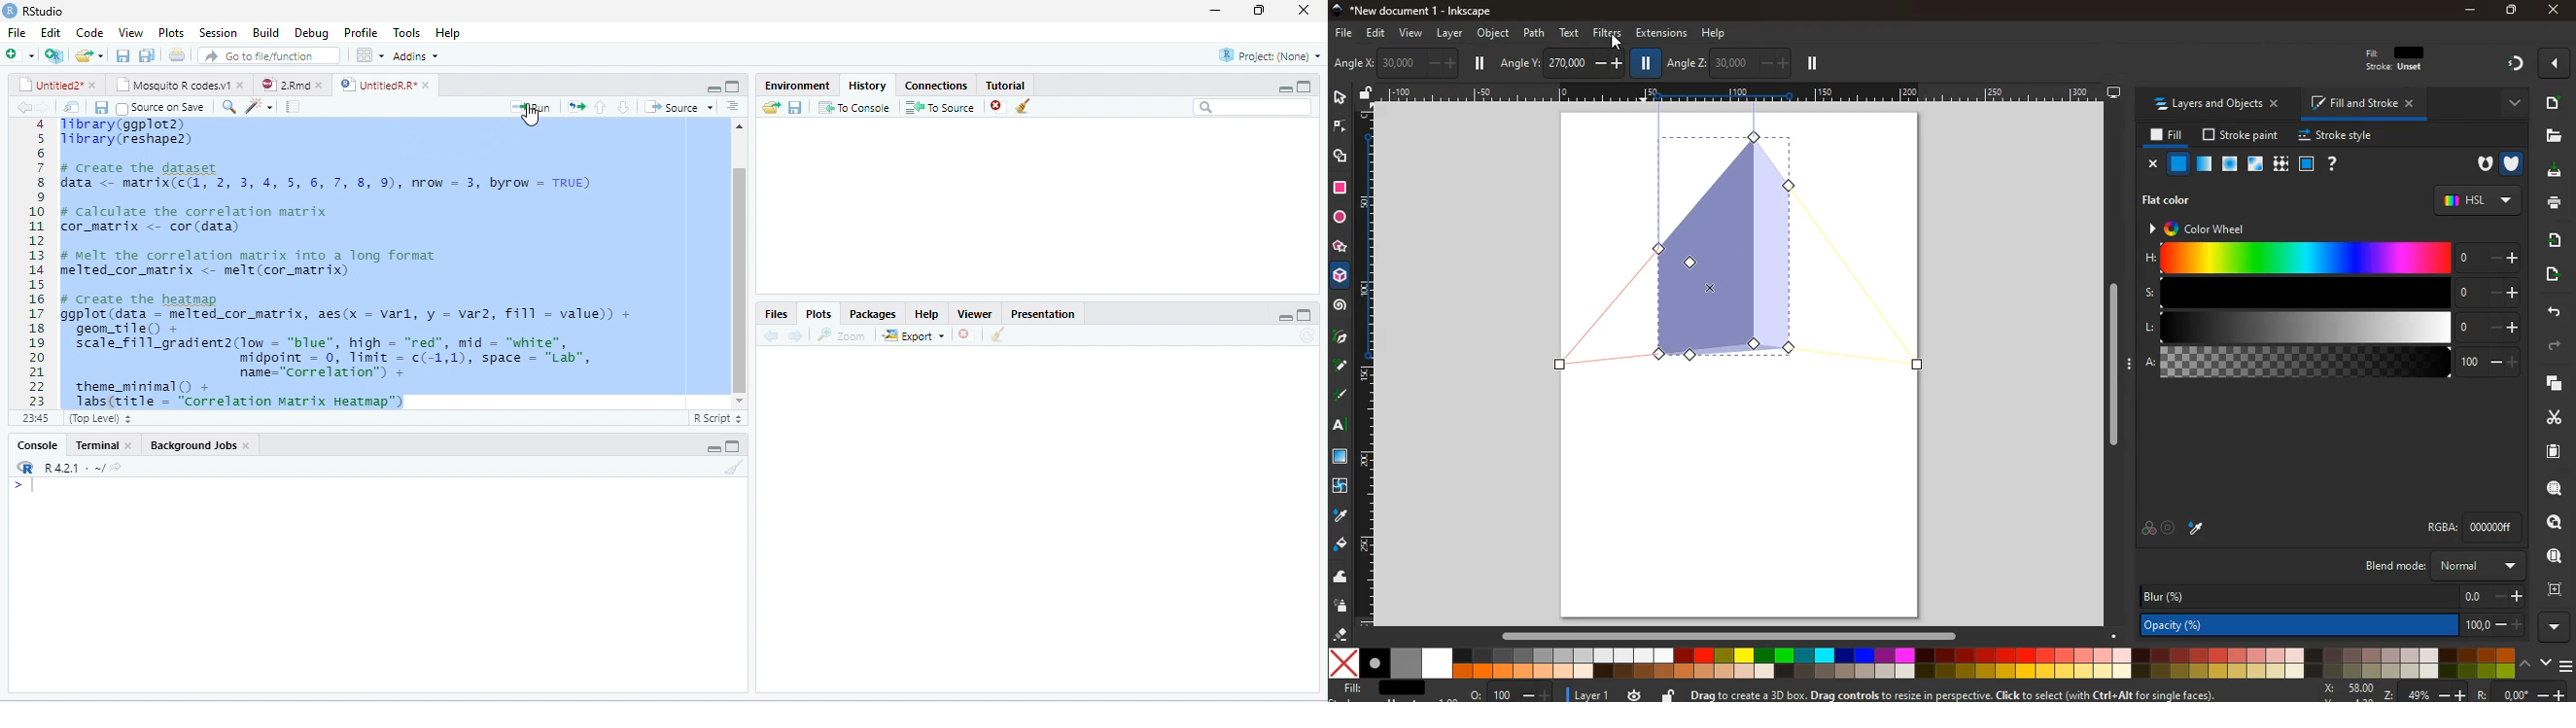 Image resolution: width=2576 pixels, height=728 pixels. Describe the element at coordinates (369, 56) in the screenshot. I see `grid` at that location.